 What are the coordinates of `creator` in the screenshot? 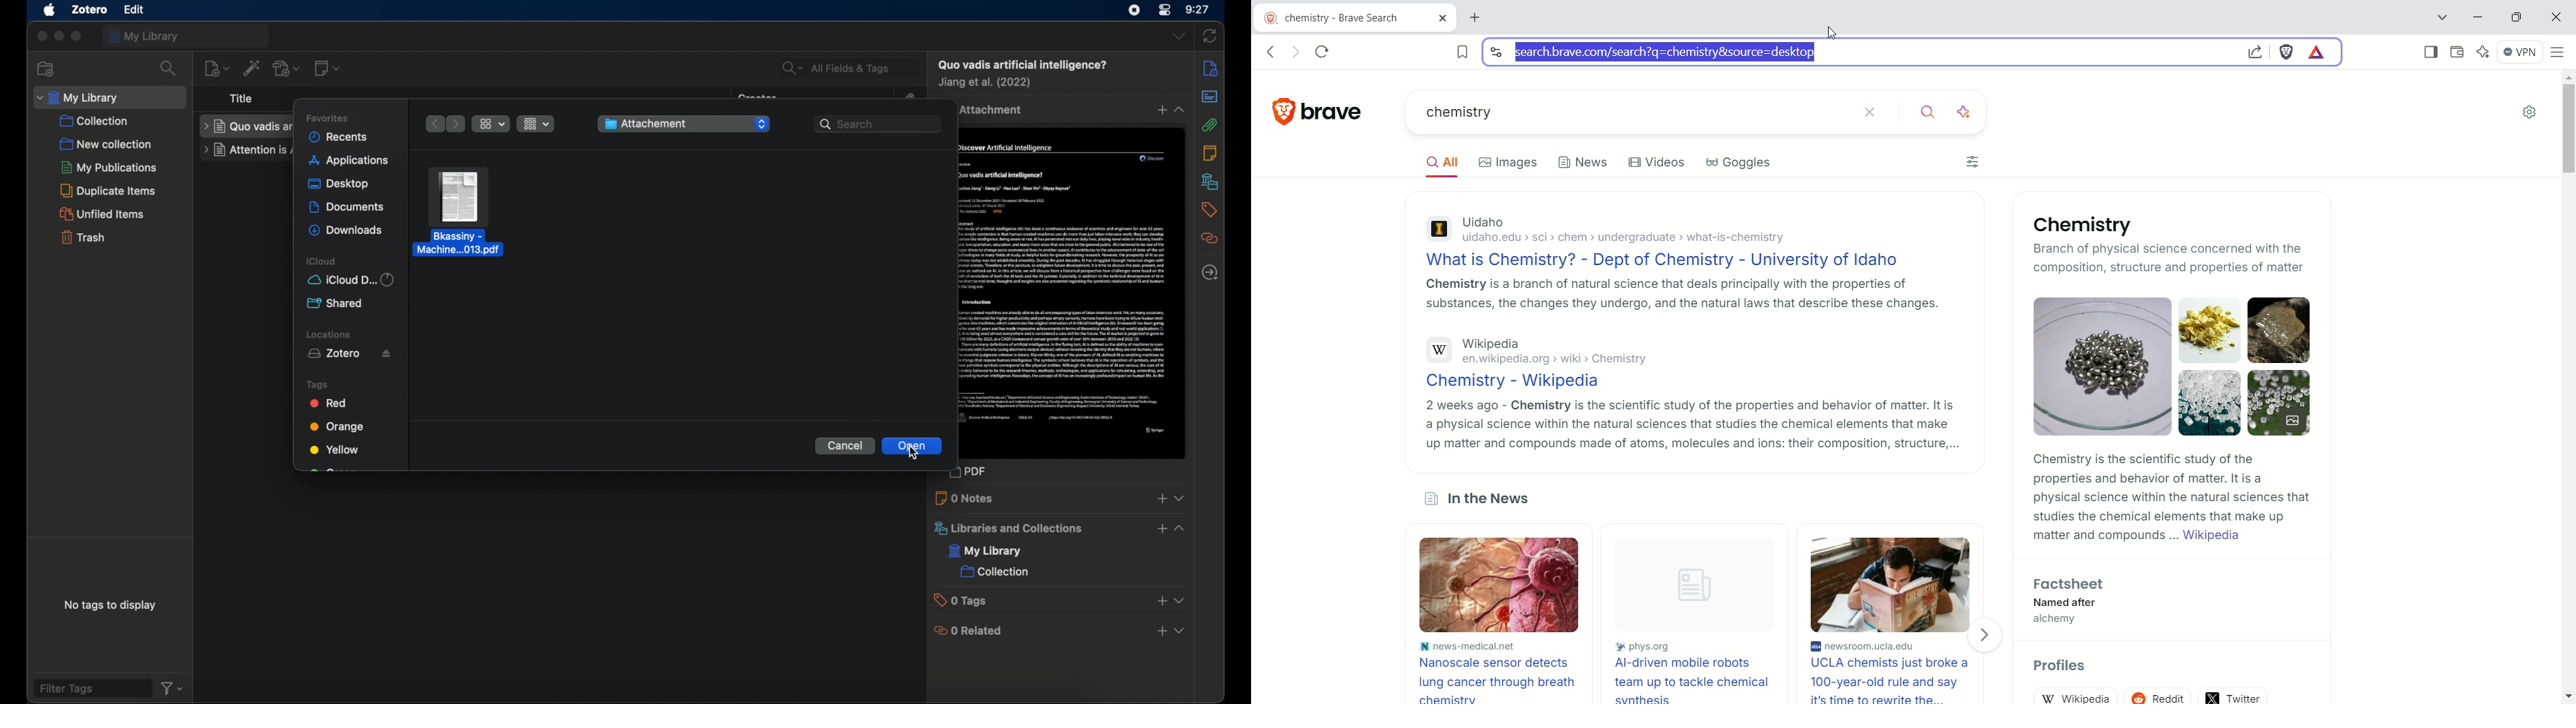 It's located at (987, 83).